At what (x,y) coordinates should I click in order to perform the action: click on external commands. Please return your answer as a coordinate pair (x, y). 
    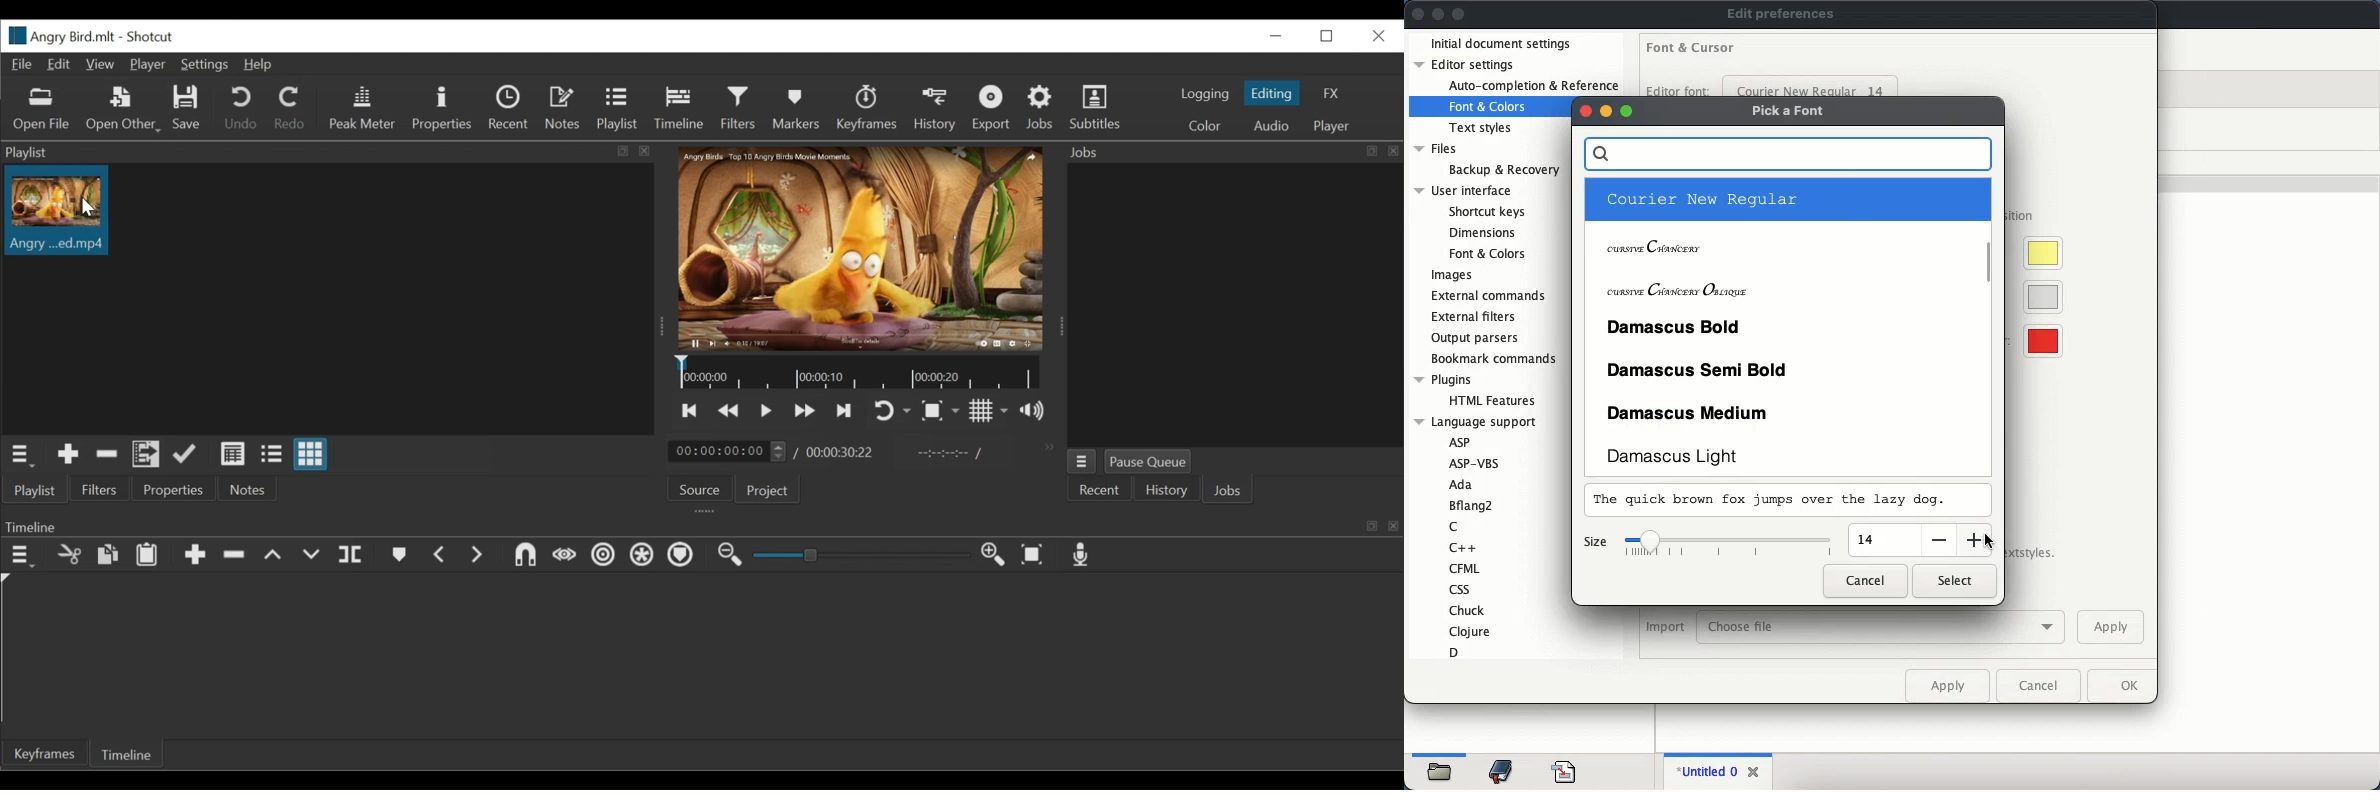
    Looking at the image, I should click on (1491, 294).